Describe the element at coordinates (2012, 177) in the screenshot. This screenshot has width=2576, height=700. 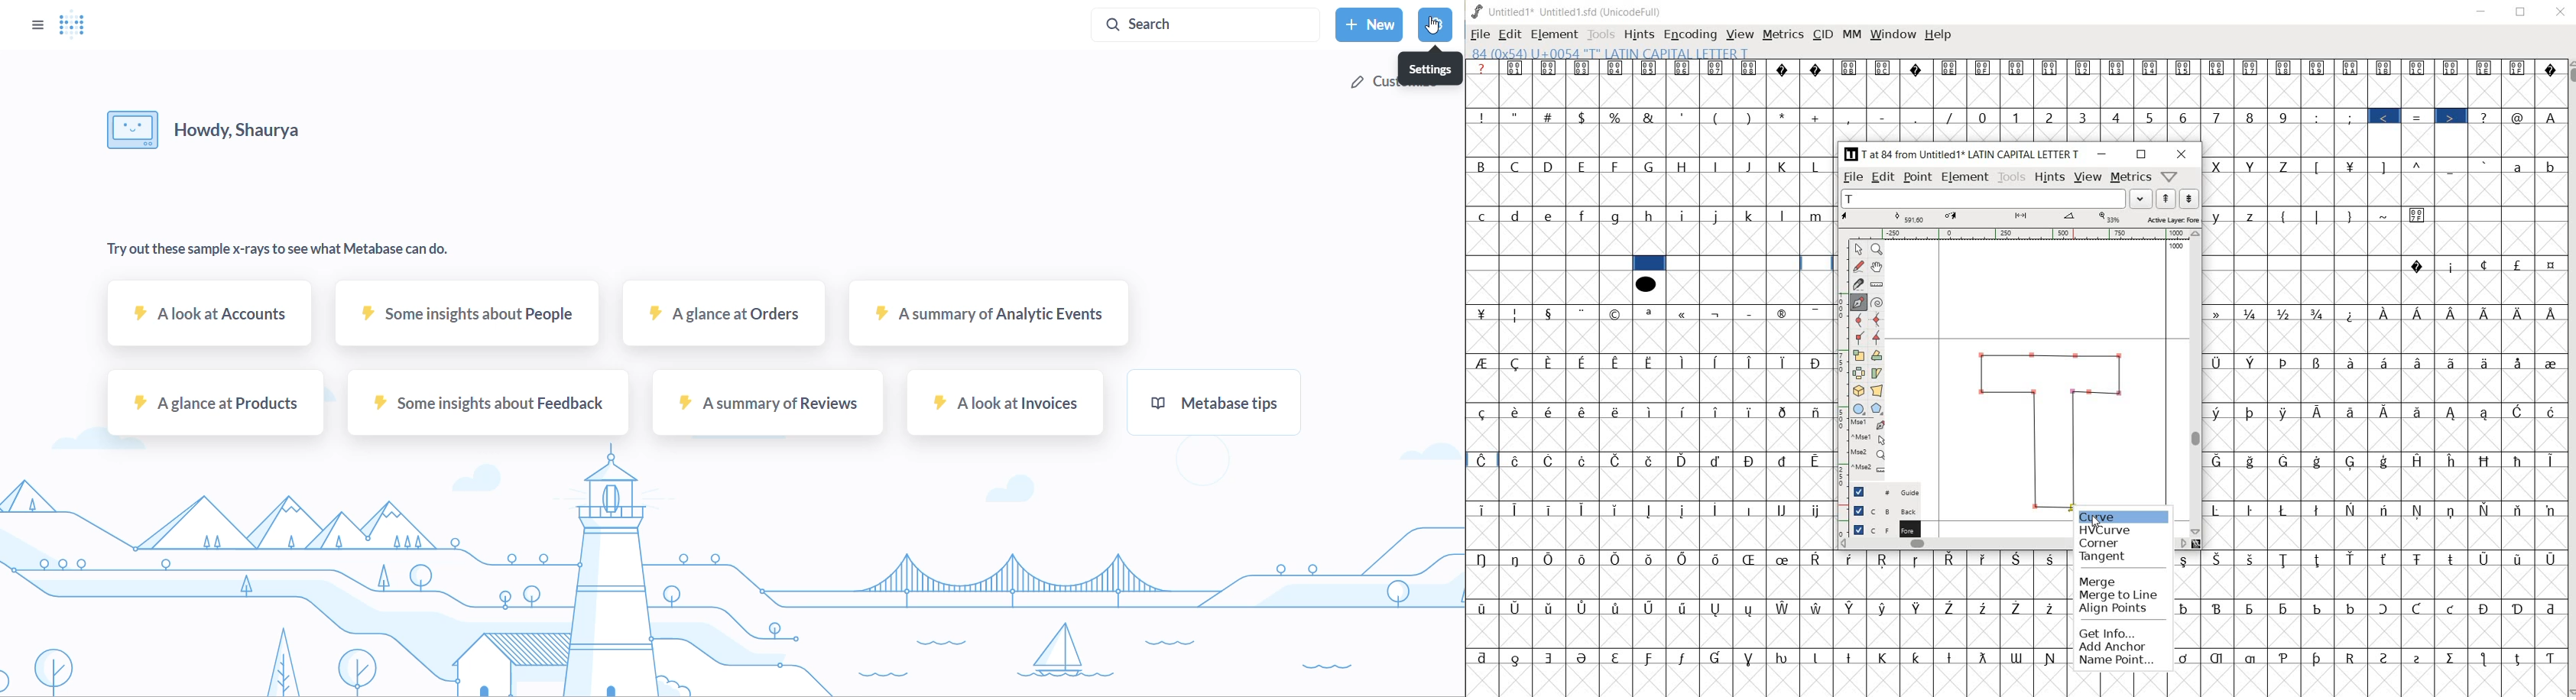
I see `tools` at that location.